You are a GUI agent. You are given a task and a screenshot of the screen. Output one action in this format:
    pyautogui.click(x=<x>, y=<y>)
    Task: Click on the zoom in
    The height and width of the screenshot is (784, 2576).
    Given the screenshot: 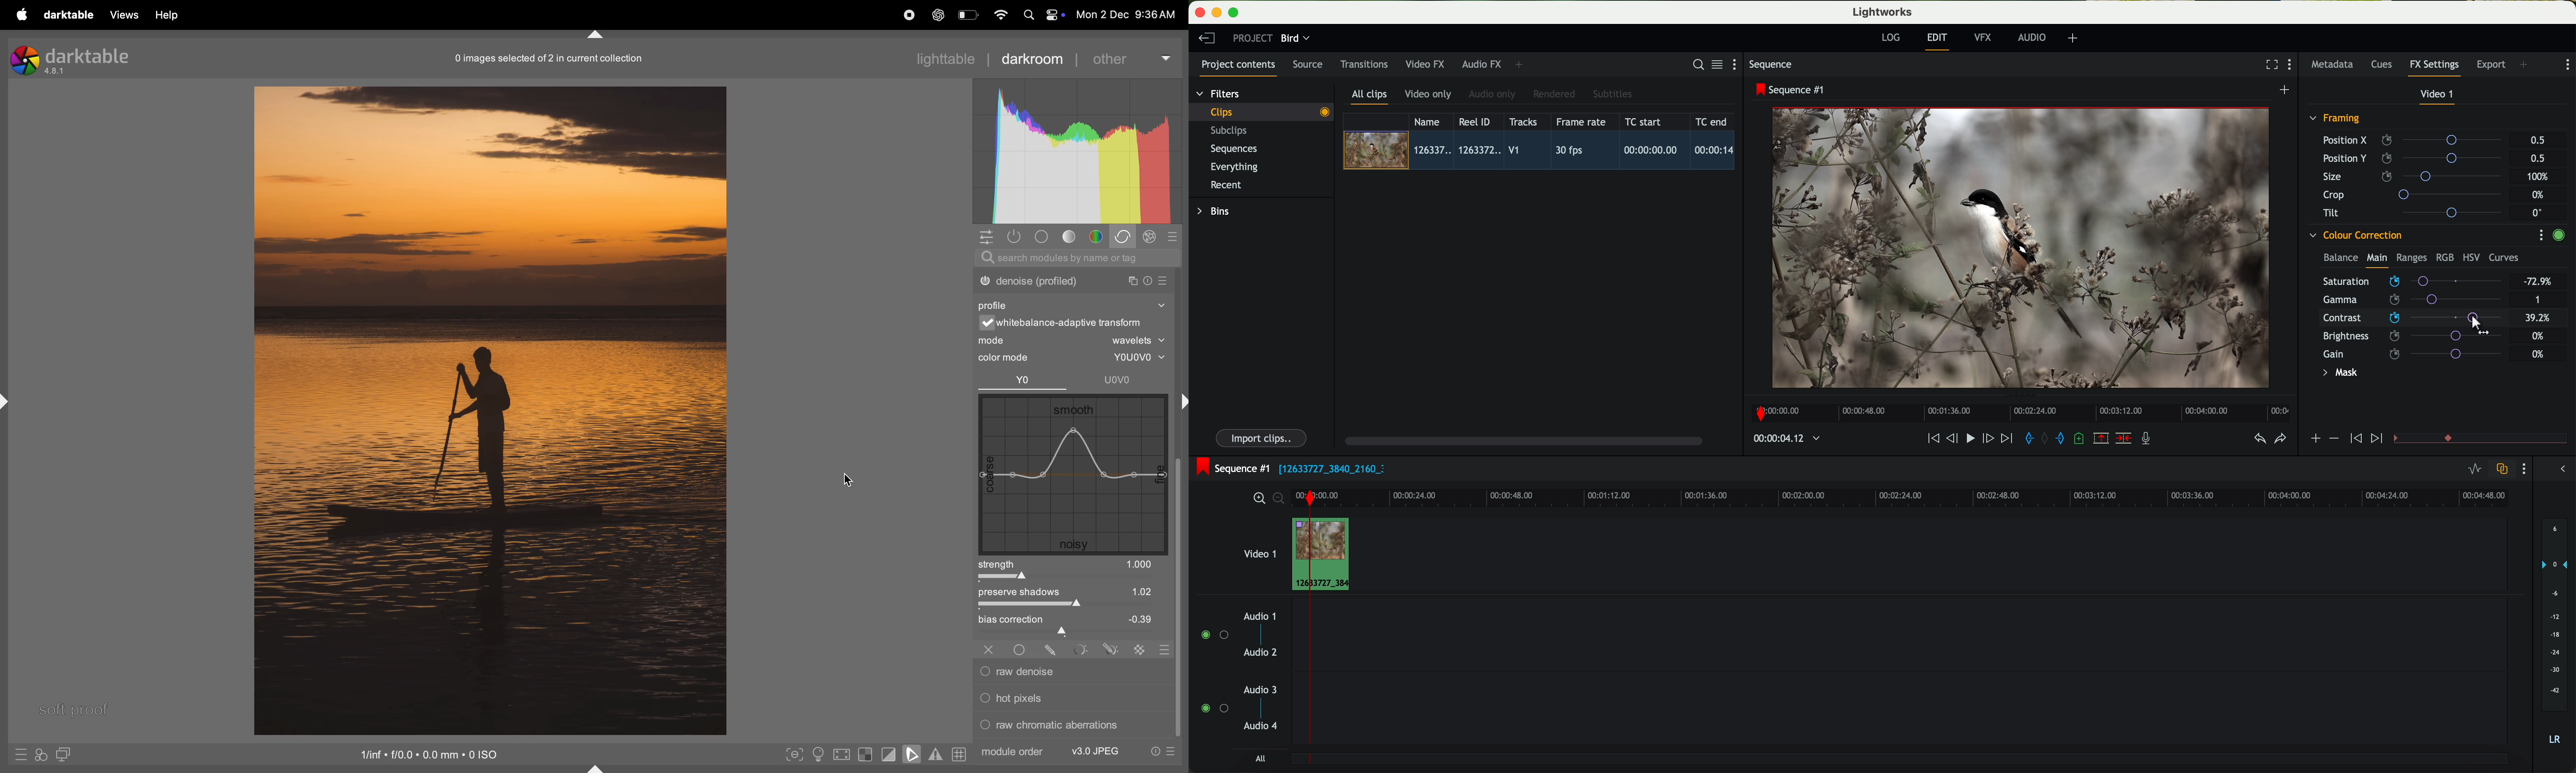 What is the action you would take?
    pyautogui.click(x=1258, y=499)
    